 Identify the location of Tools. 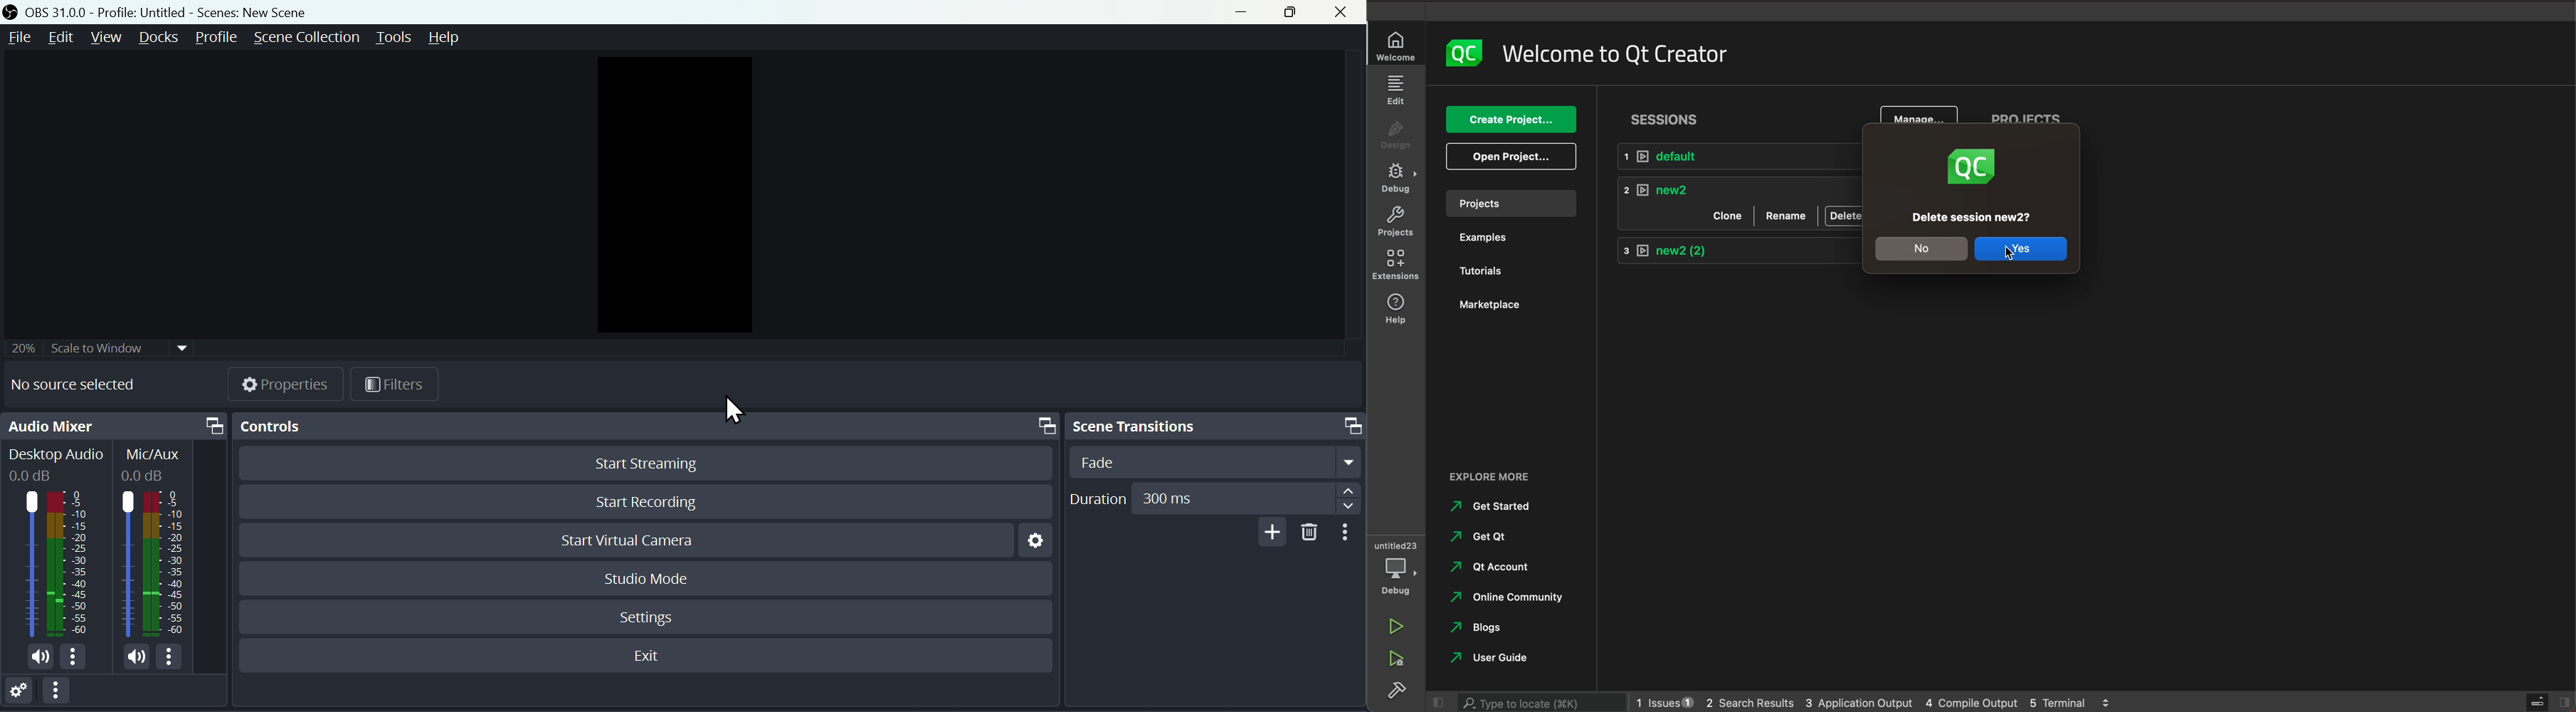
(396, 36).